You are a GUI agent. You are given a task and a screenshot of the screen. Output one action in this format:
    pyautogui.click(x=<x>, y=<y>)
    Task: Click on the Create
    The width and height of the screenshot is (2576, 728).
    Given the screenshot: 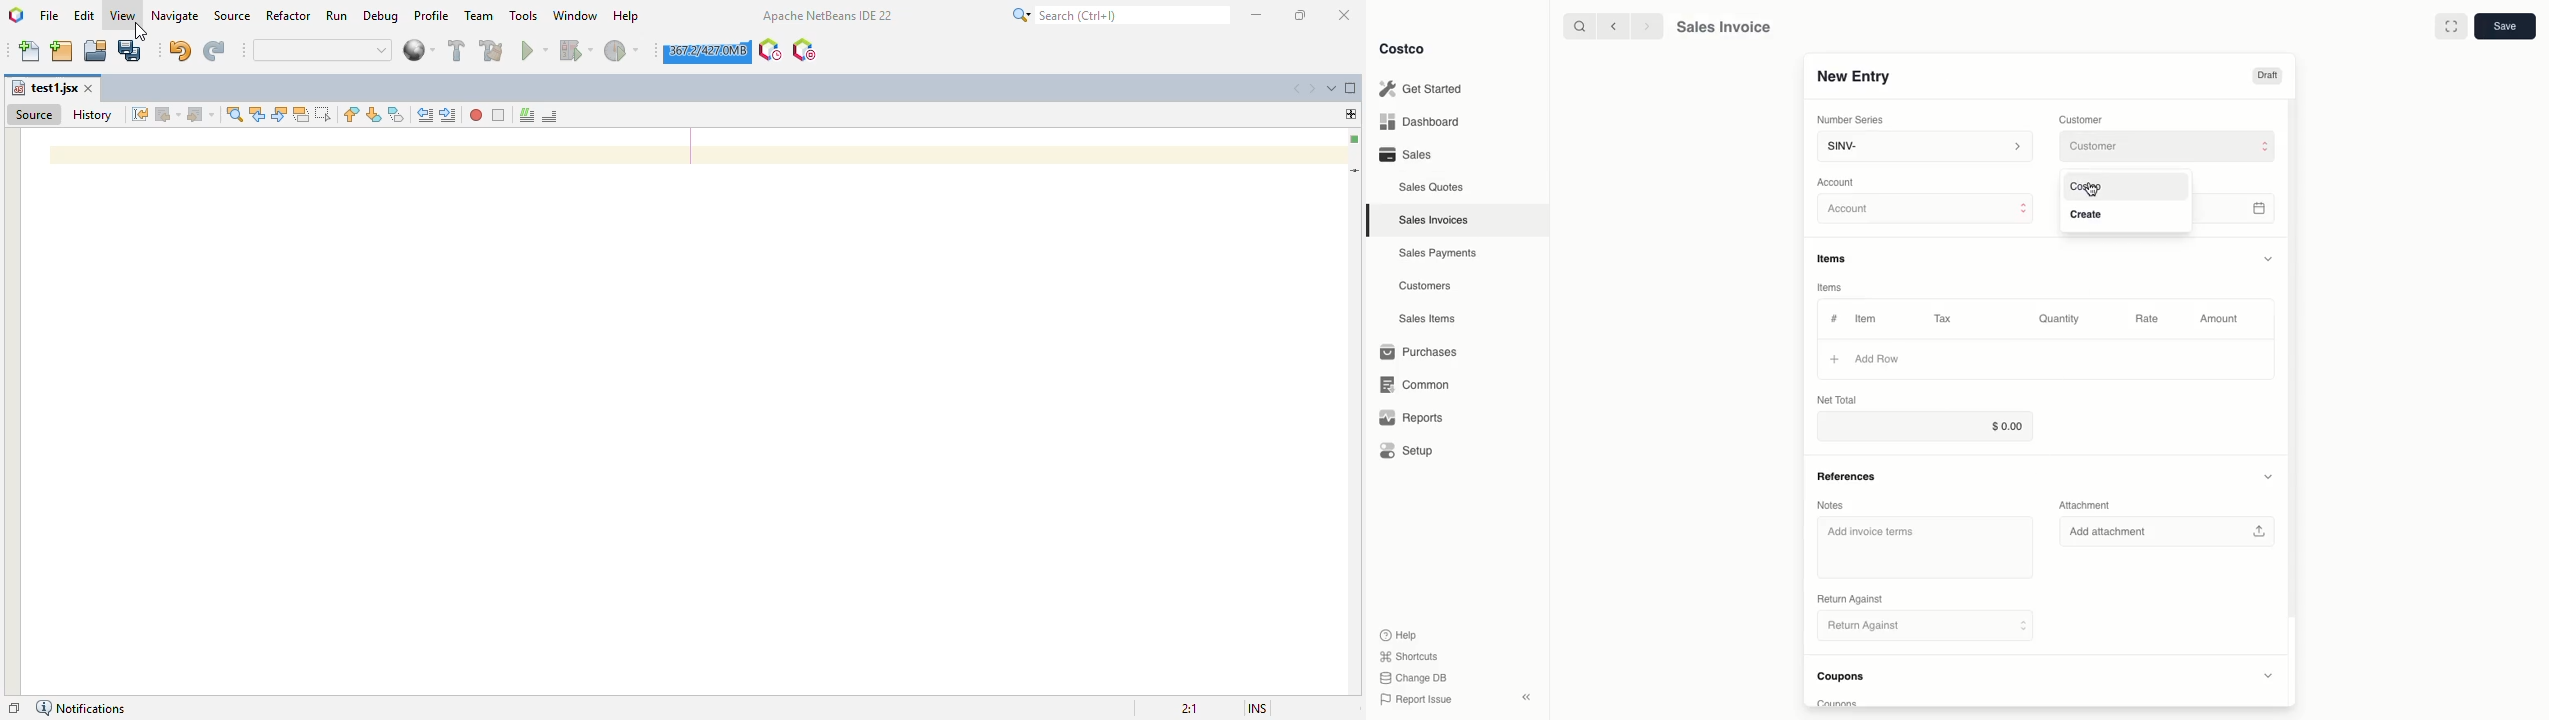 What is the action you would take?
    pyautogui.click(x=2097, y=212)
    